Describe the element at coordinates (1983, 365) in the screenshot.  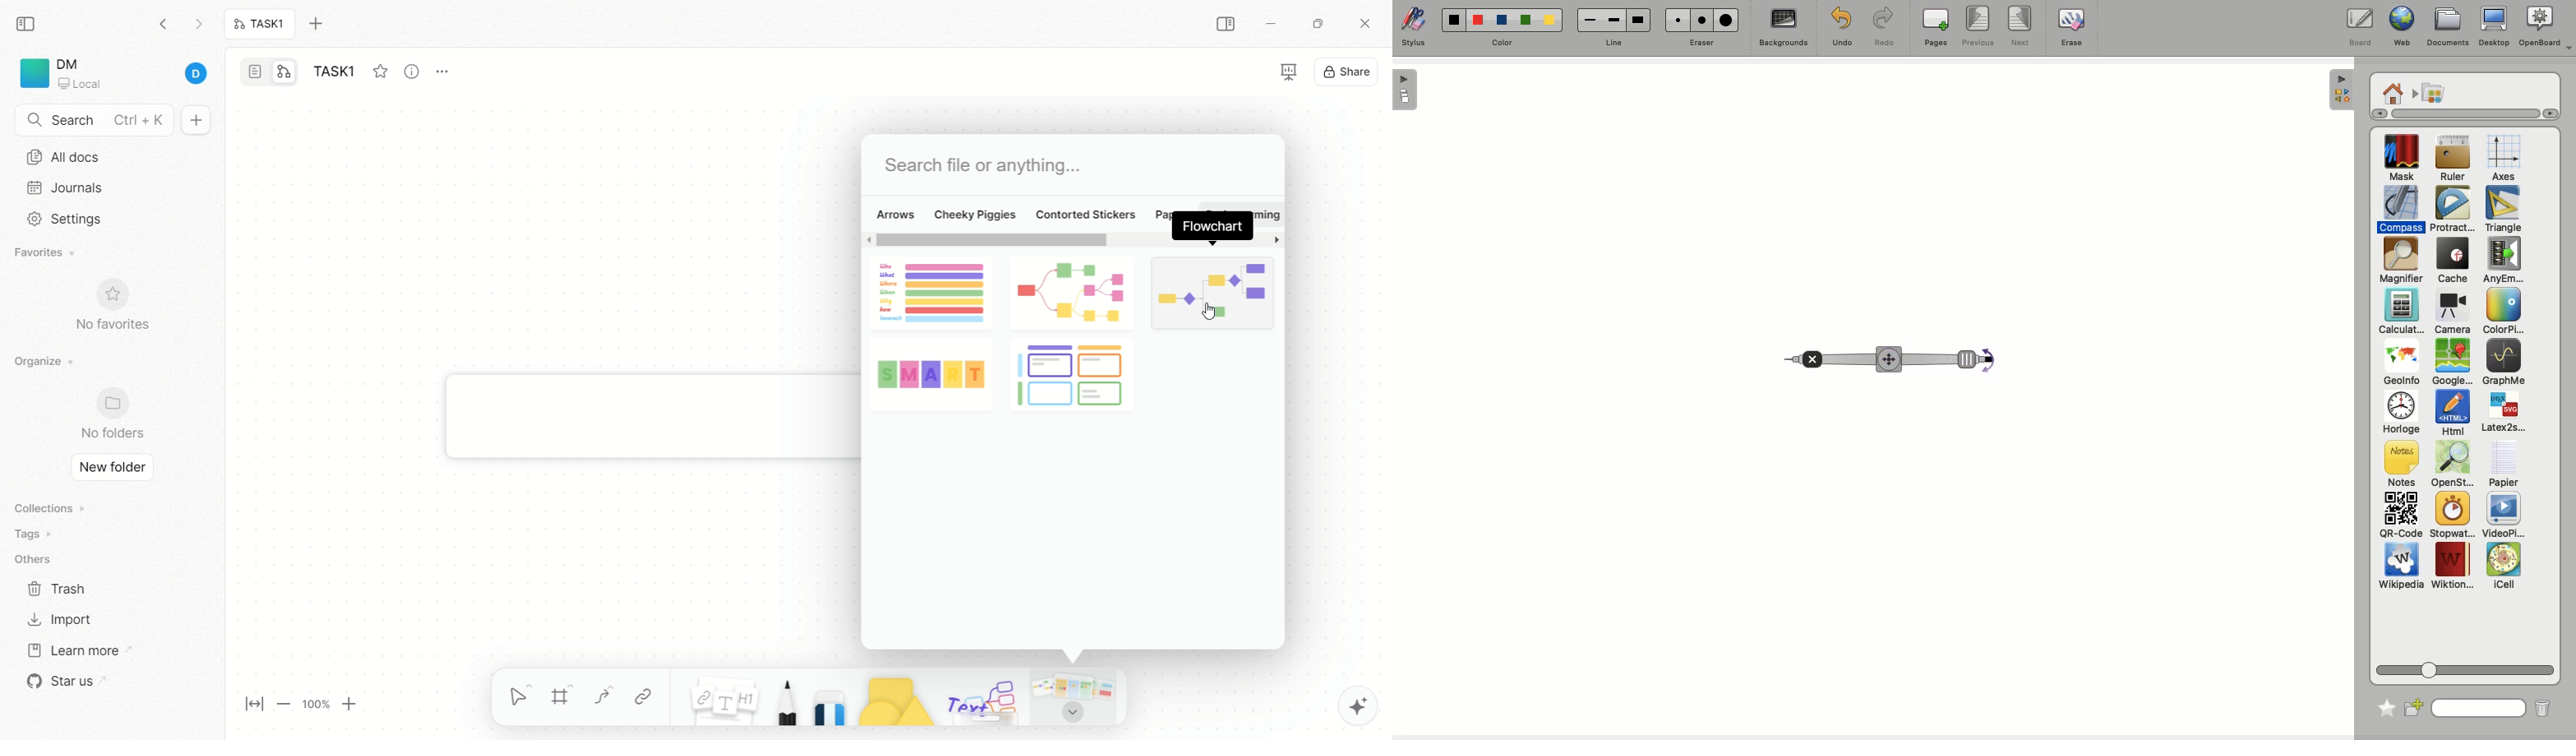
I see `Arc` at that location.